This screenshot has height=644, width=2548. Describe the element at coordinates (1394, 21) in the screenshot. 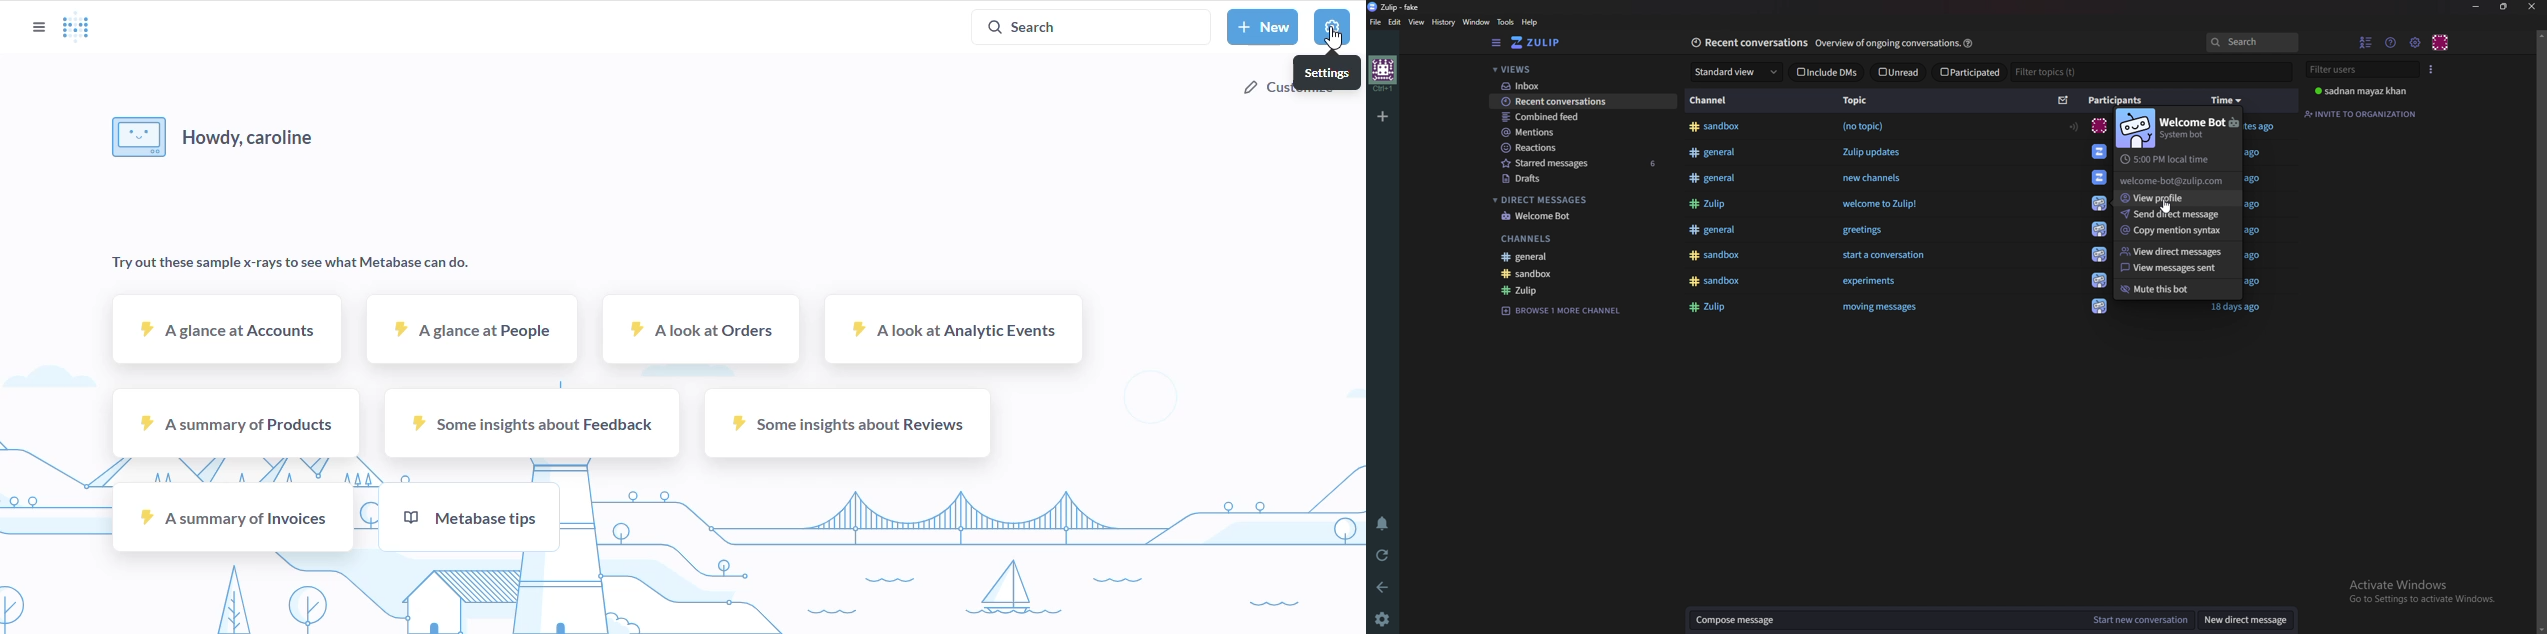

I see `edit` at that location.